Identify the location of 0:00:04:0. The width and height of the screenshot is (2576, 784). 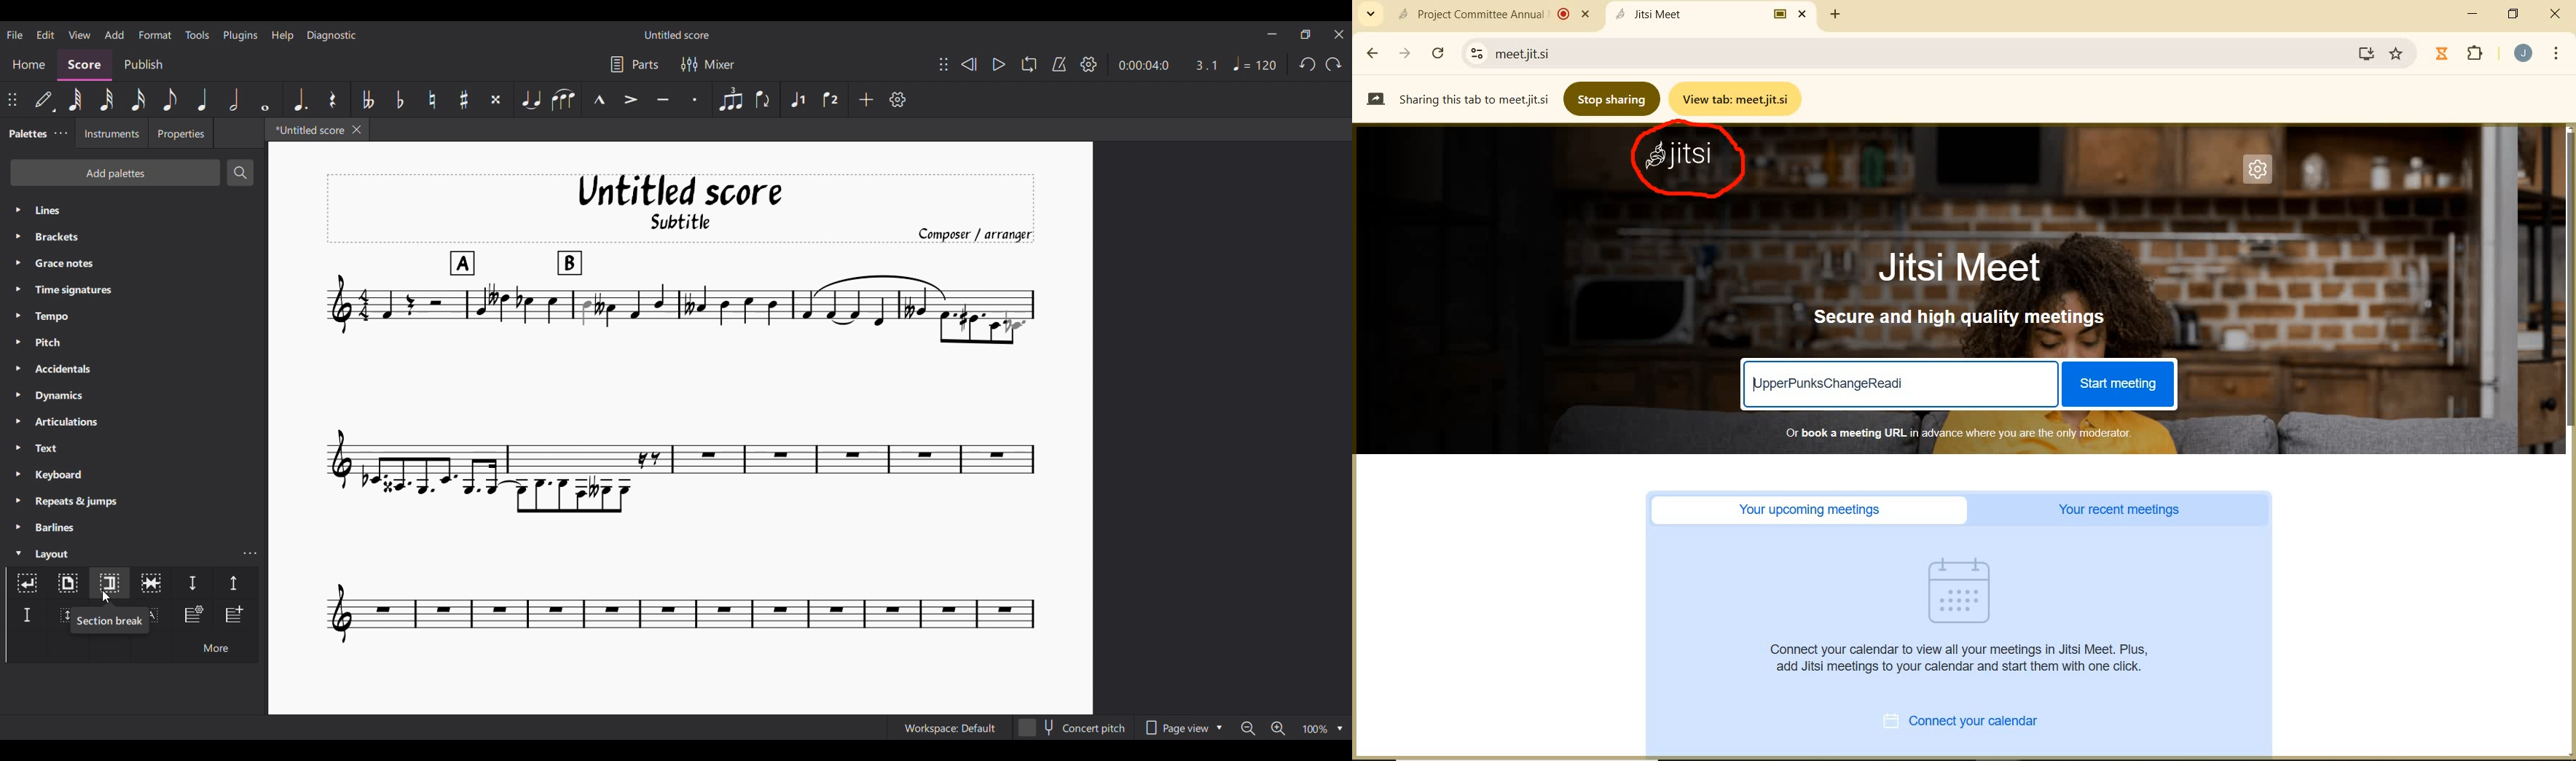
(1144, 66).